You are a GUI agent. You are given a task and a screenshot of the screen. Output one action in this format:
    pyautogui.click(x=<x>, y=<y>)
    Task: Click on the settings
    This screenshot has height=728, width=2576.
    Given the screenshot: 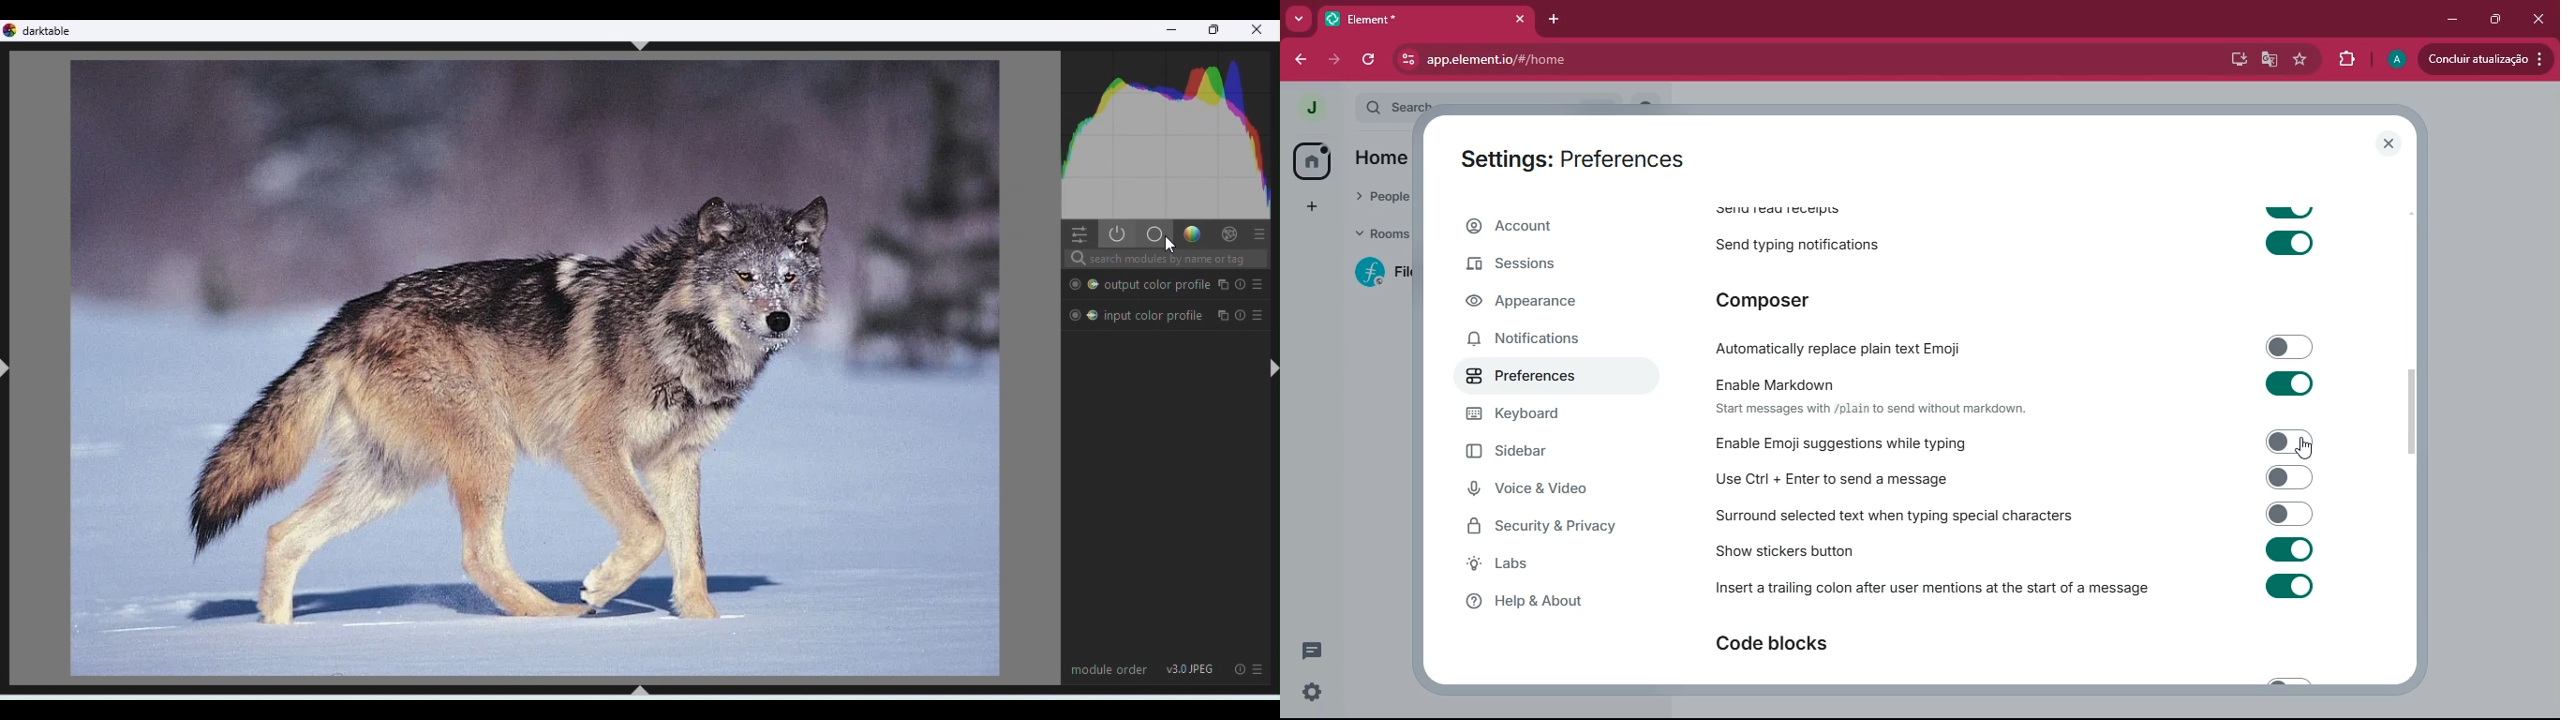 What is the action you would take?
    pyautogui.click(x=1308, y=693)
    